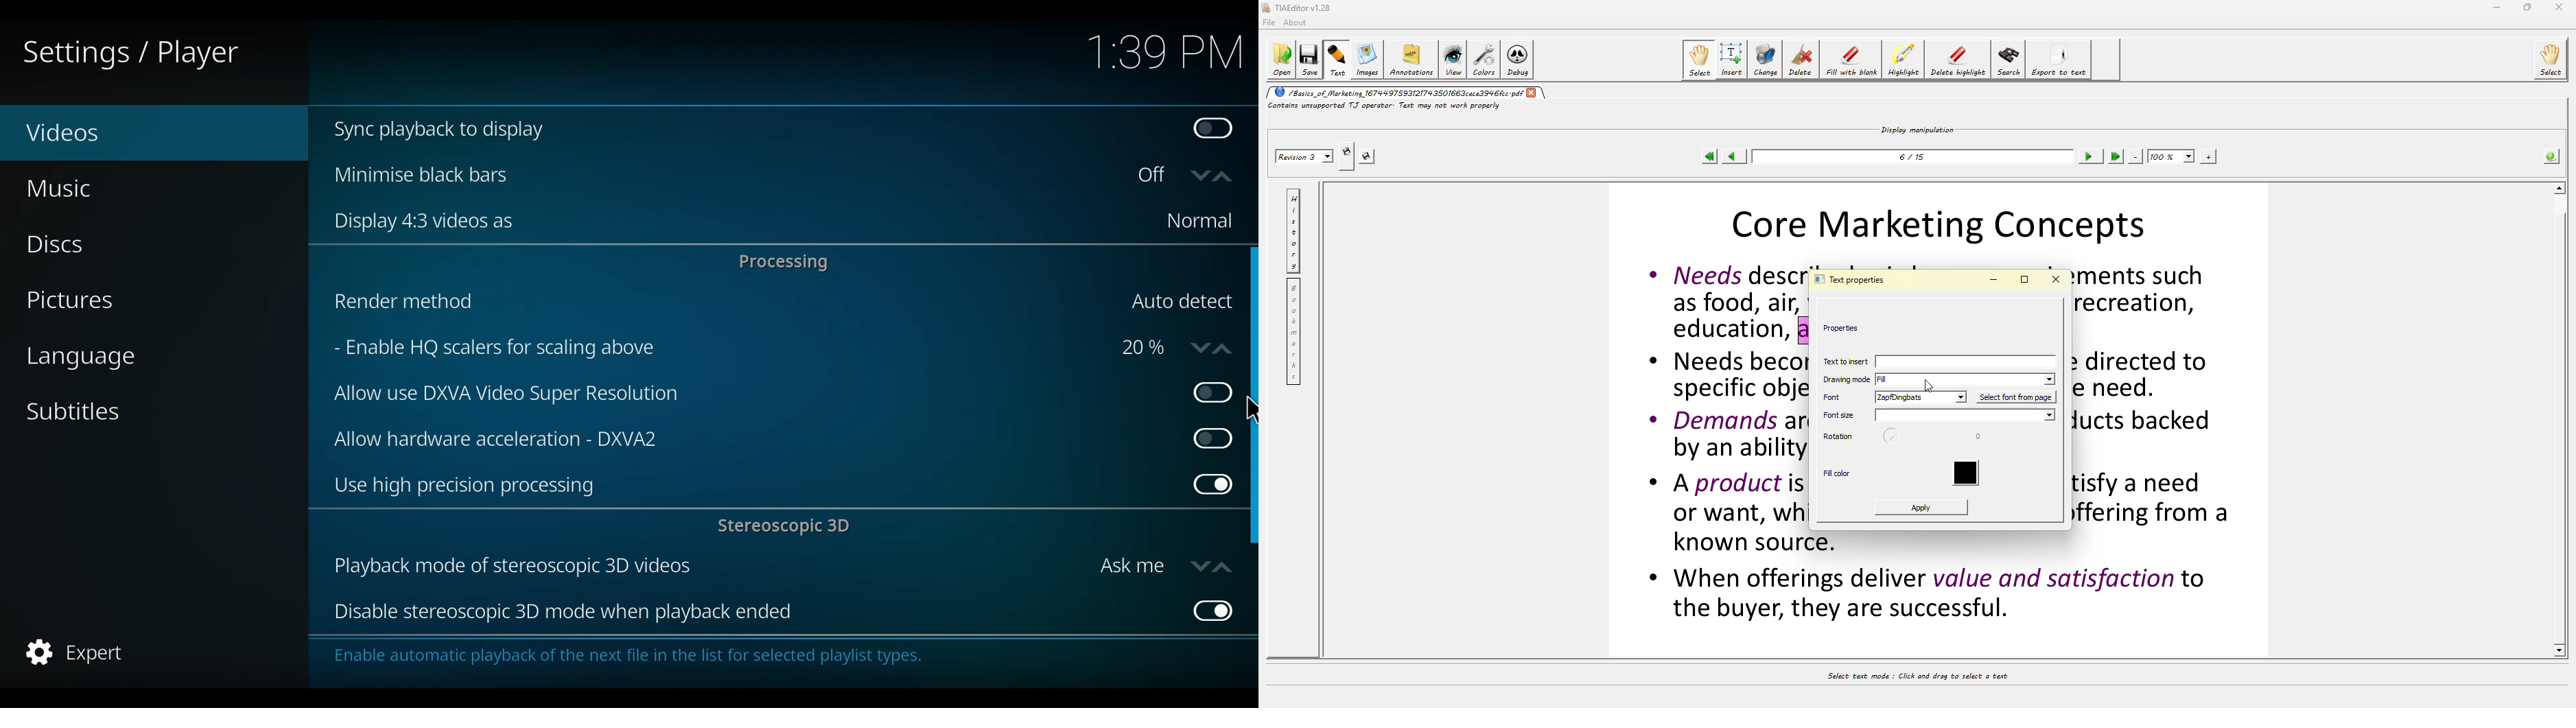 The width and height of the screenshot is (2576, 728). Describe the element at coordinates (717, 304) in the screenshot. I see `Render method` at that location.